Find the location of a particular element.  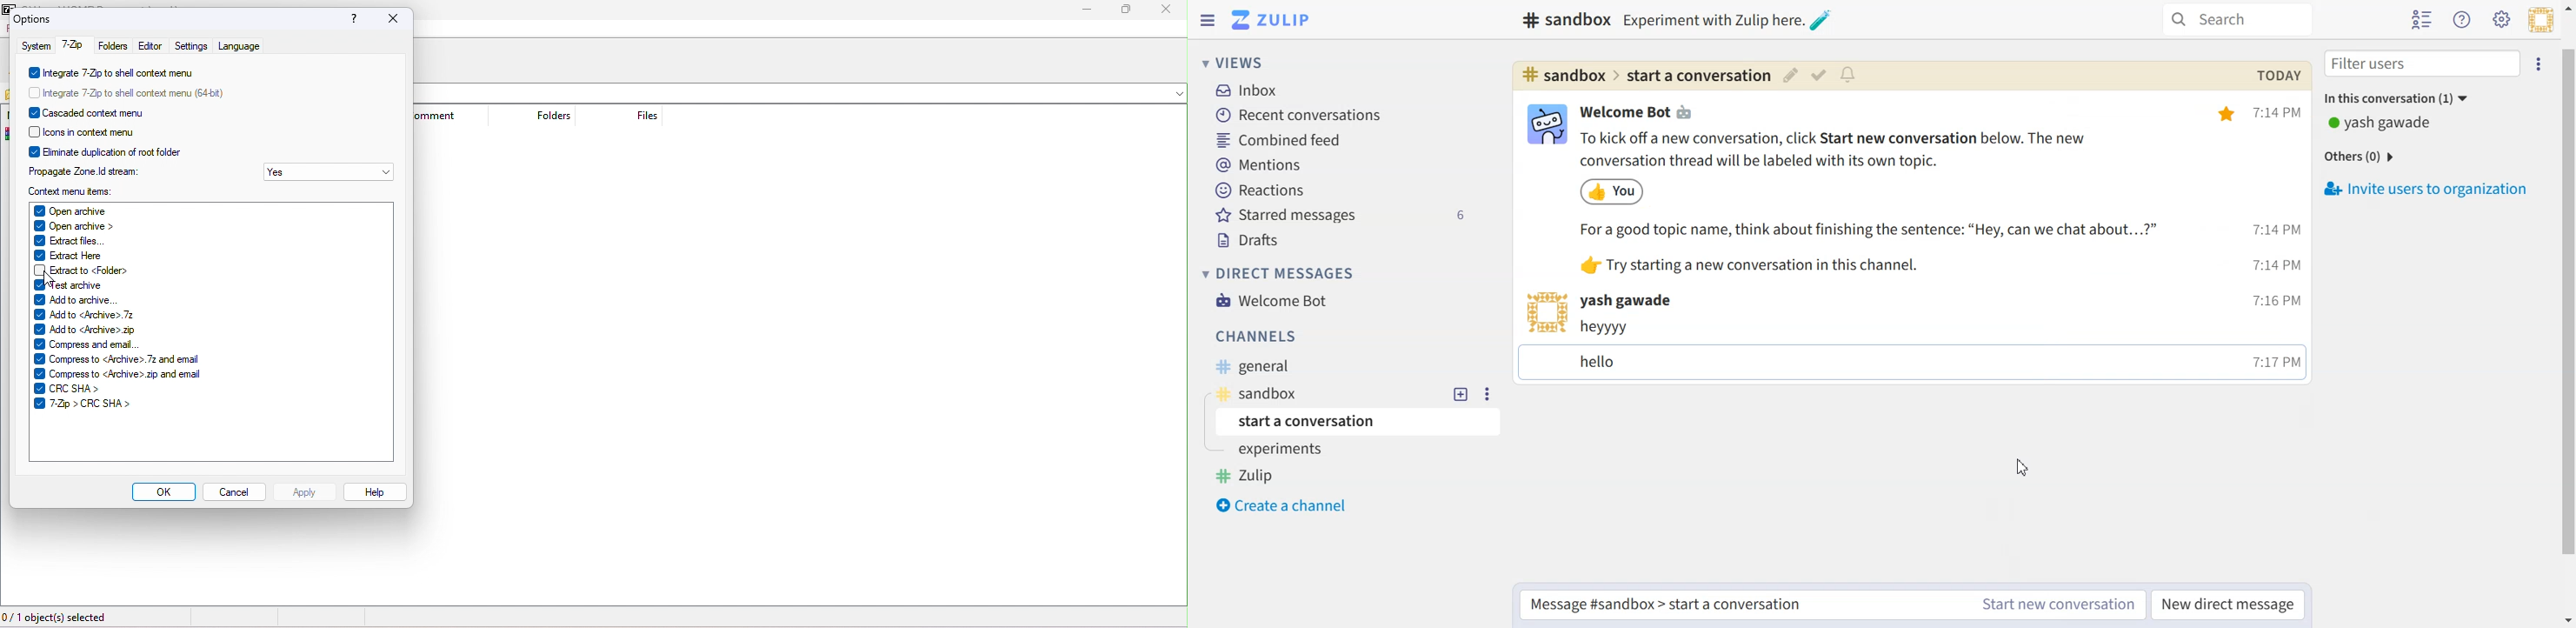

compress to <archive>.zip and email is located at coordinates (125, 374).